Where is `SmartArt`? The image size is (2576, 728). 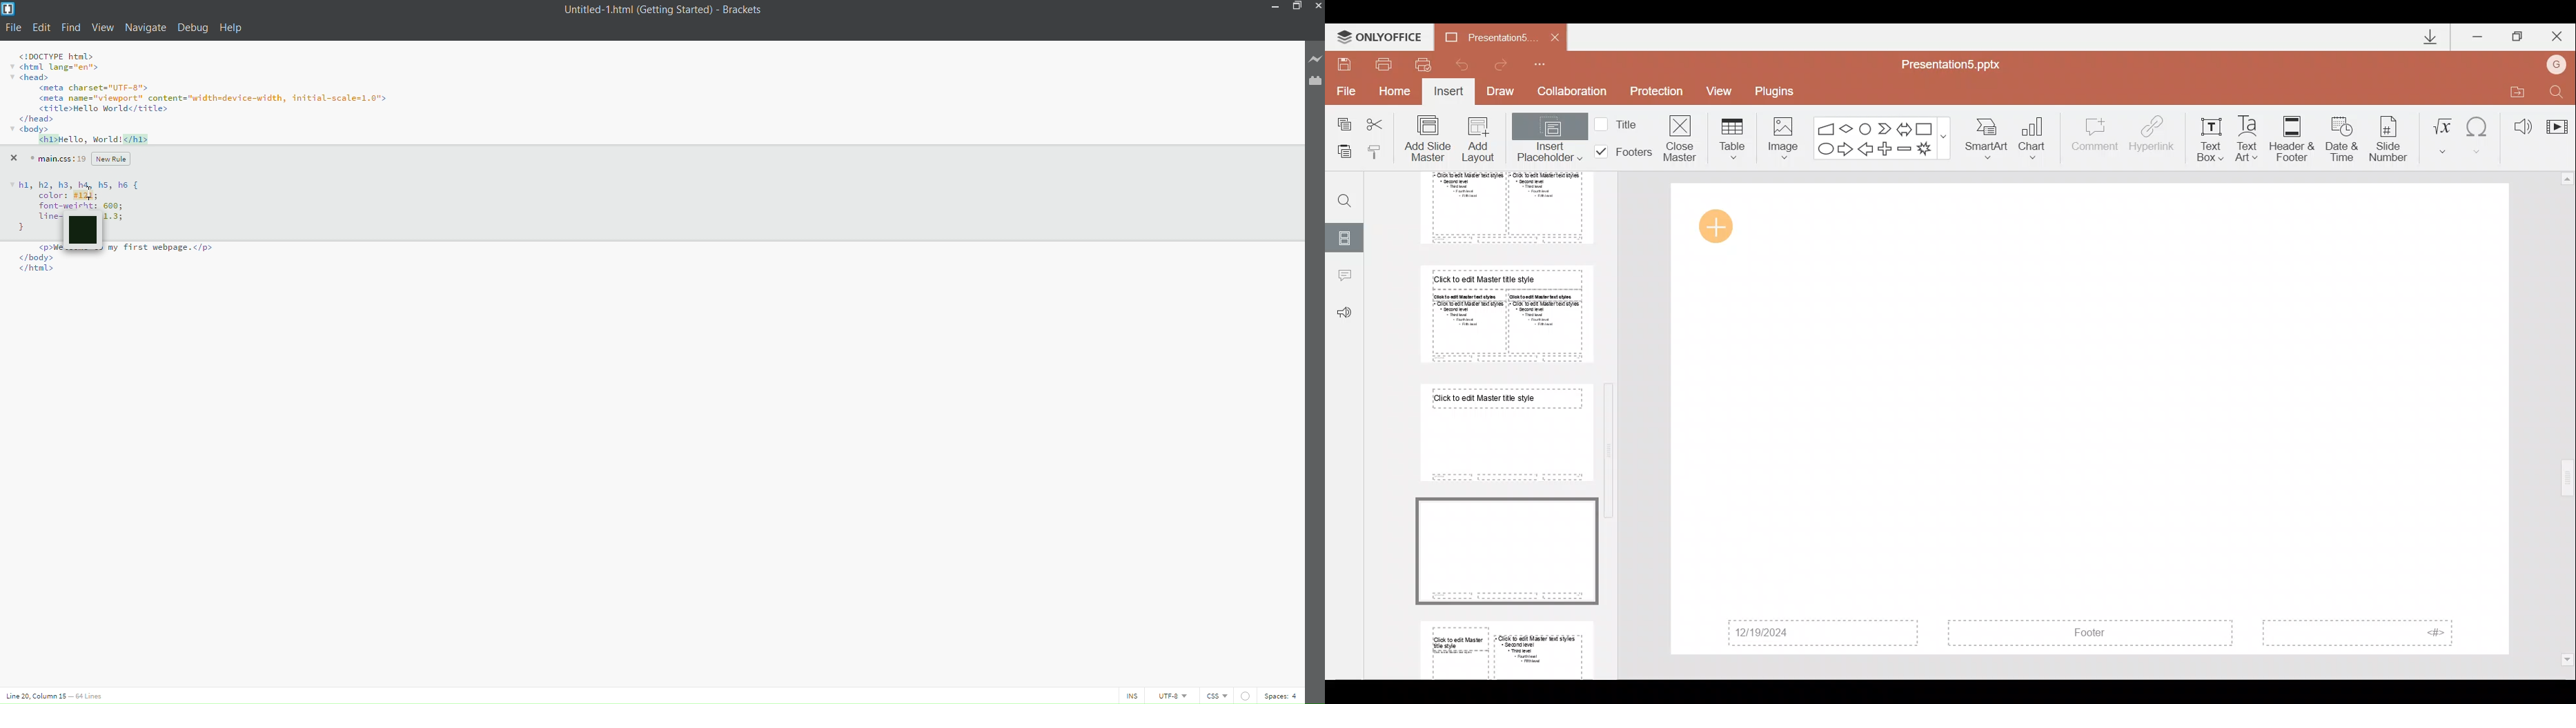
SmartArt is located at coordinates (1989, 139).